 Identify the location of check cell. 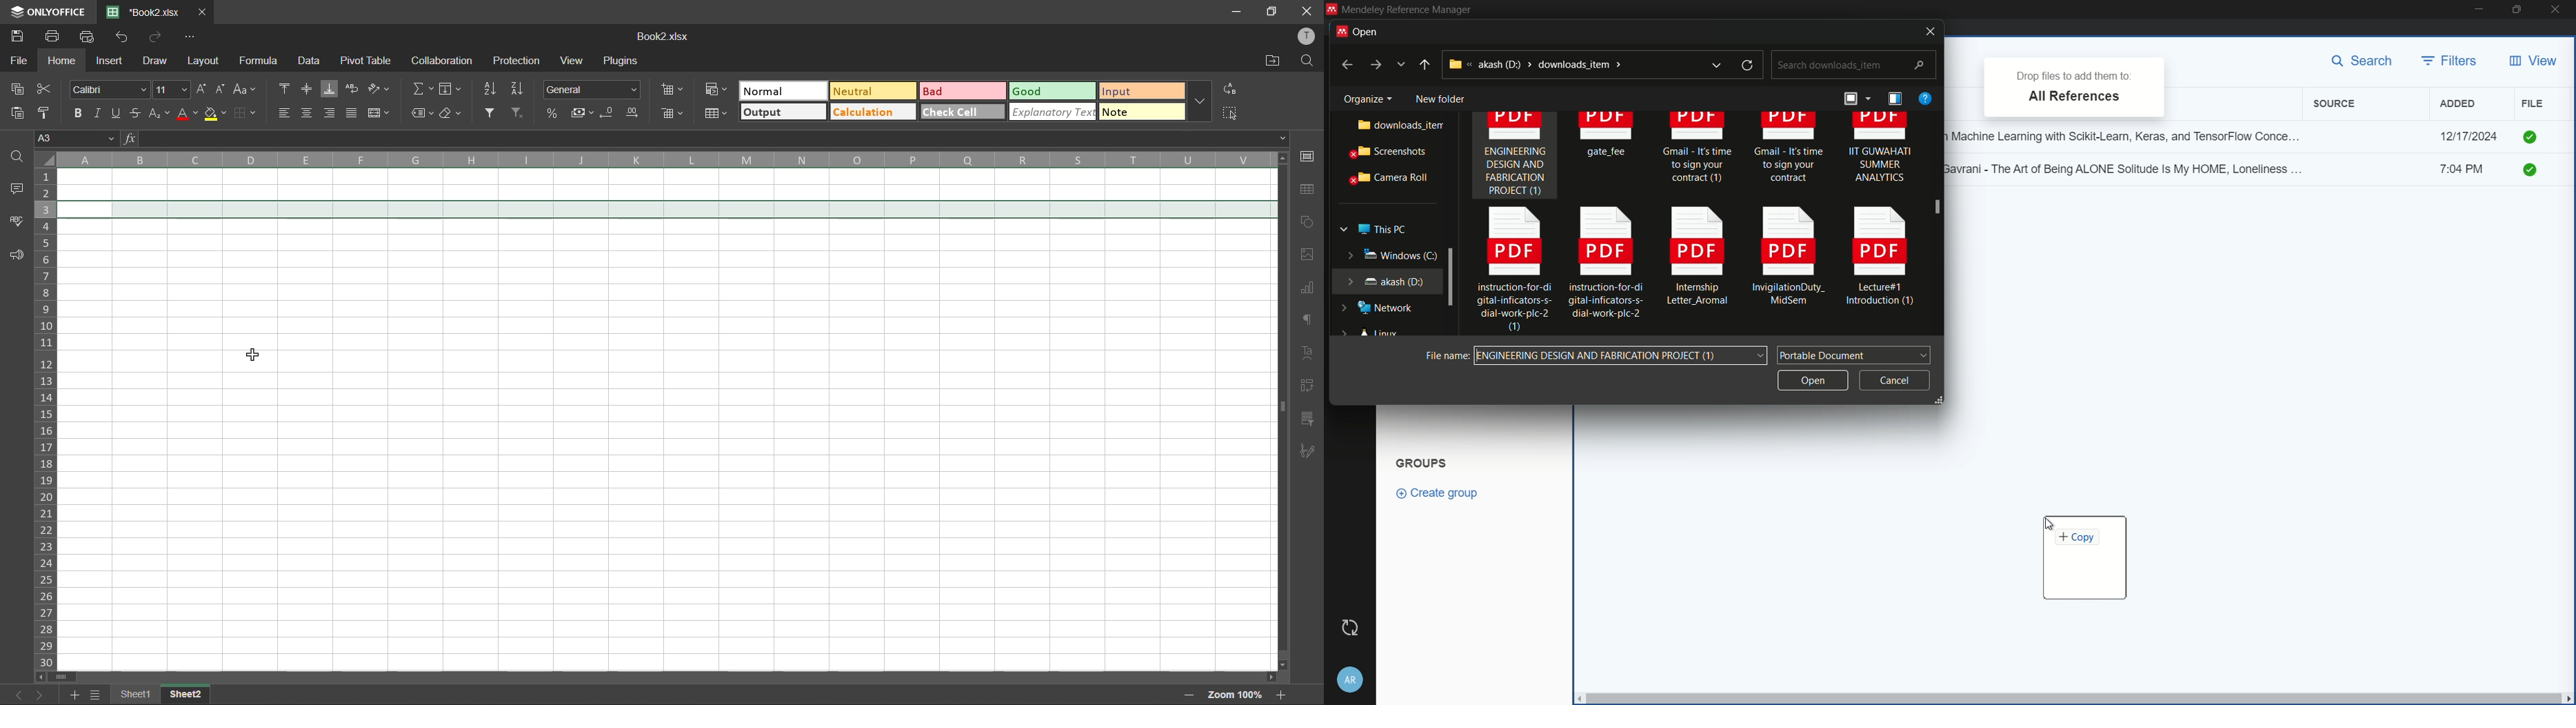
(963, 112).